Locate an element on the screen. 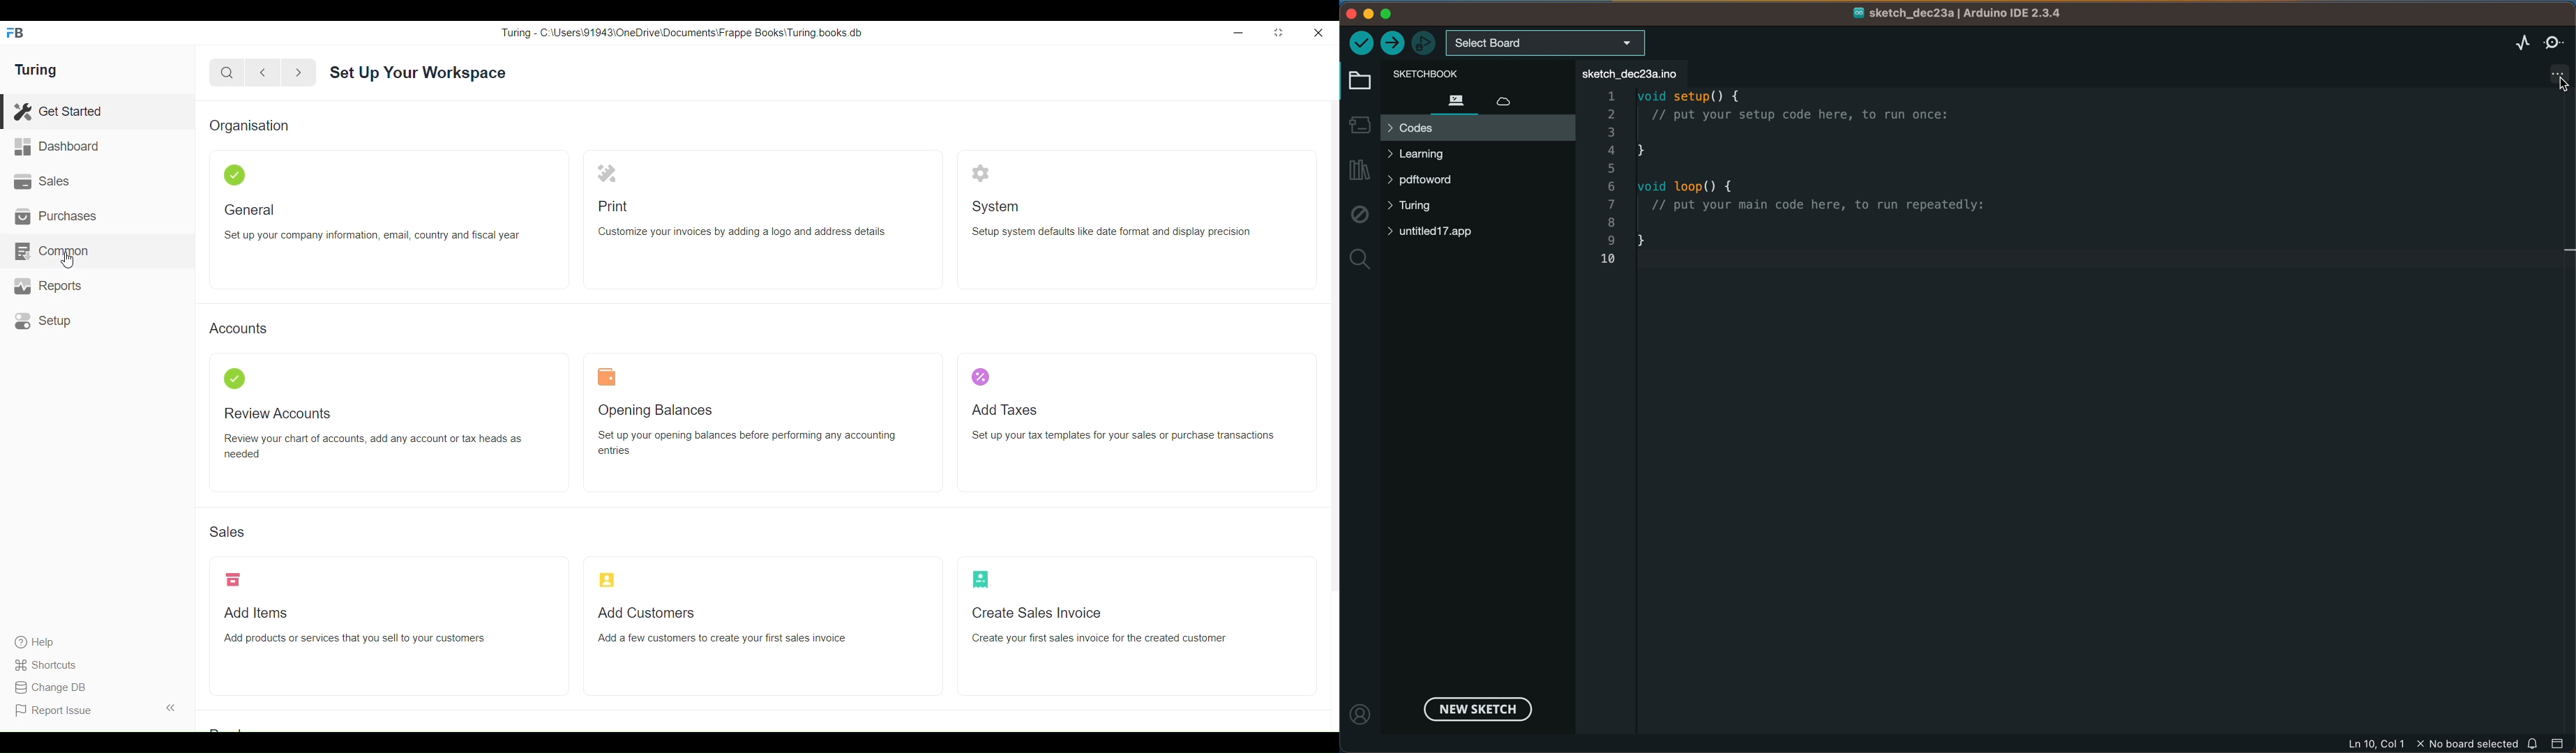  System icon is located at coordinates (980, 173).